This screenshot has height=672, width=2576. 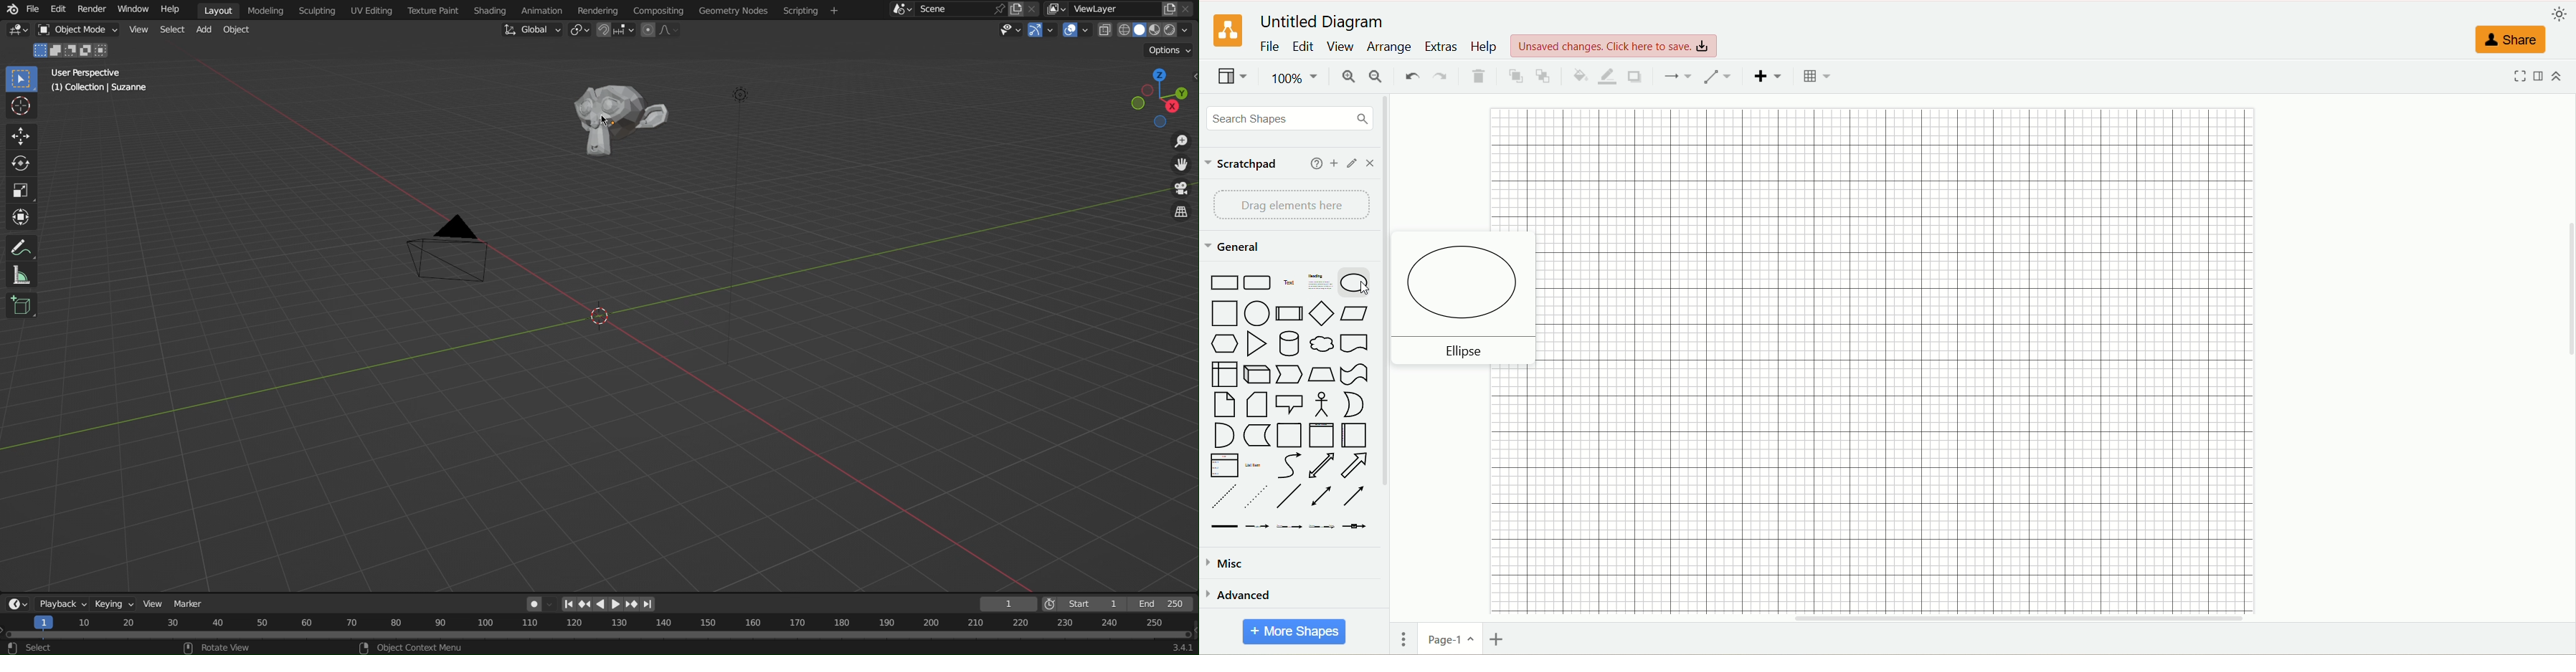 I want to click on list items, so click(x=1256, y=467).